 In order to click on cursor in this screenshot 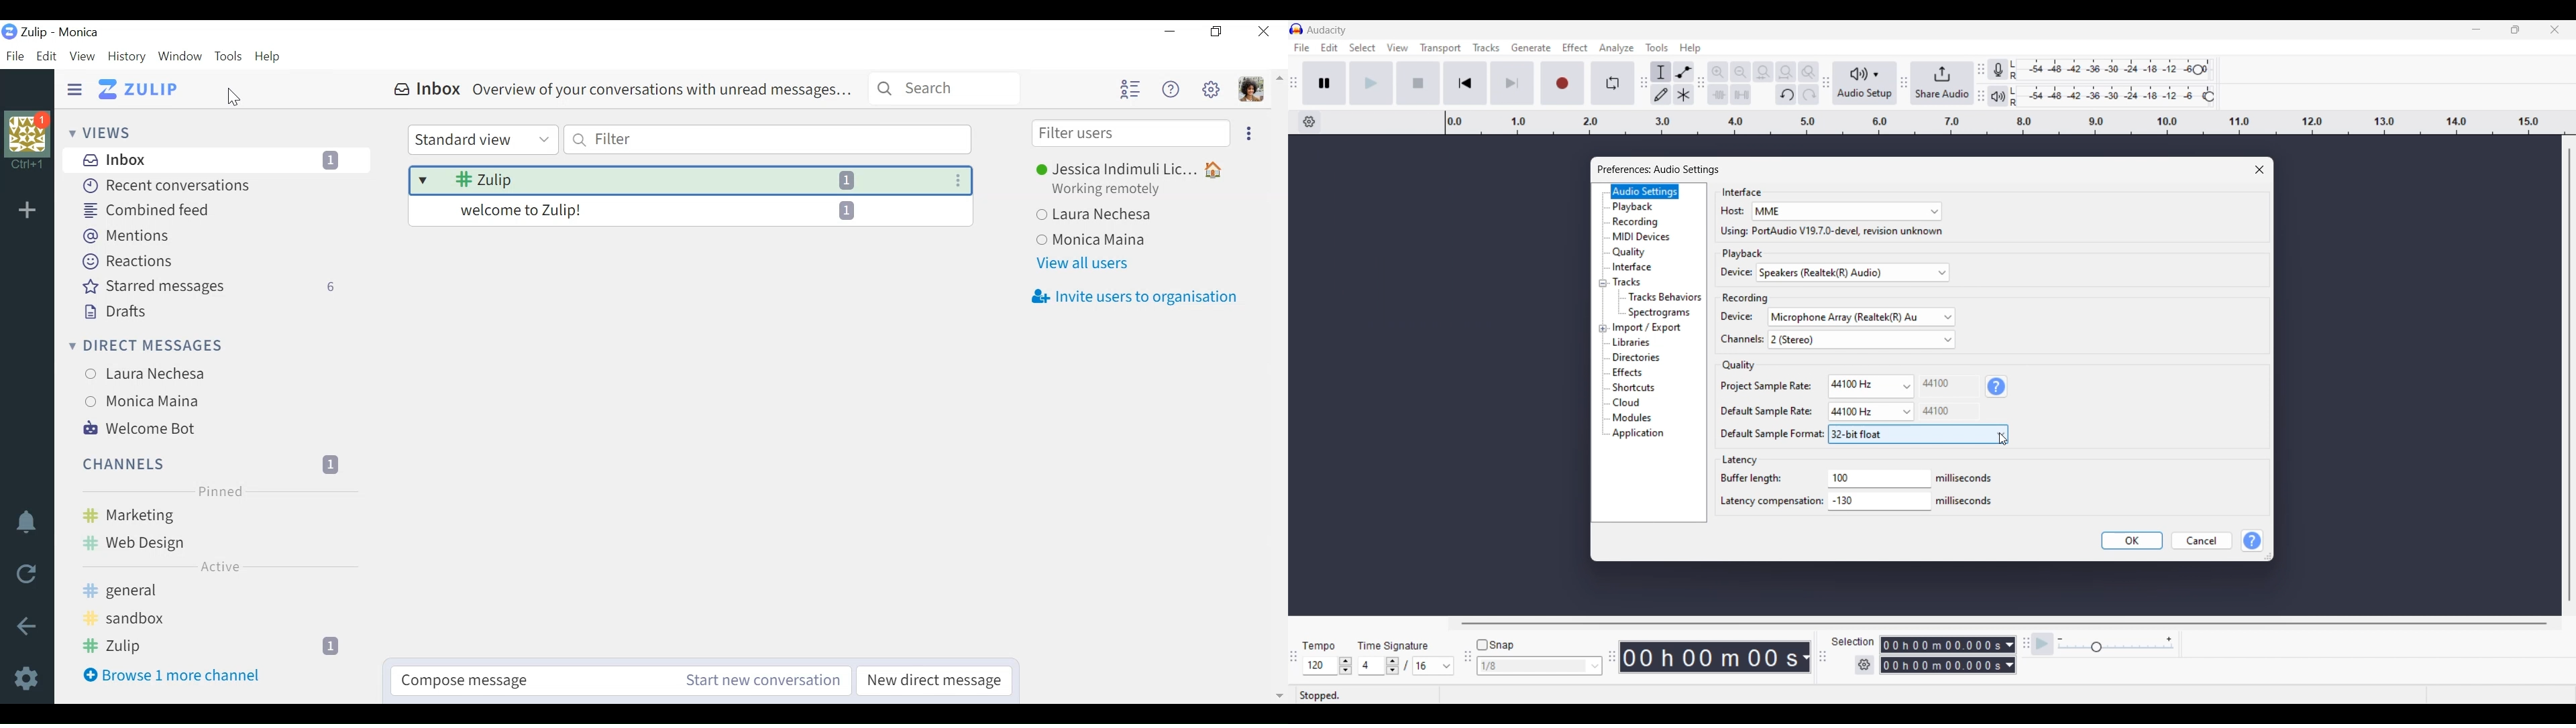, I will do `click(2004, 440)`.